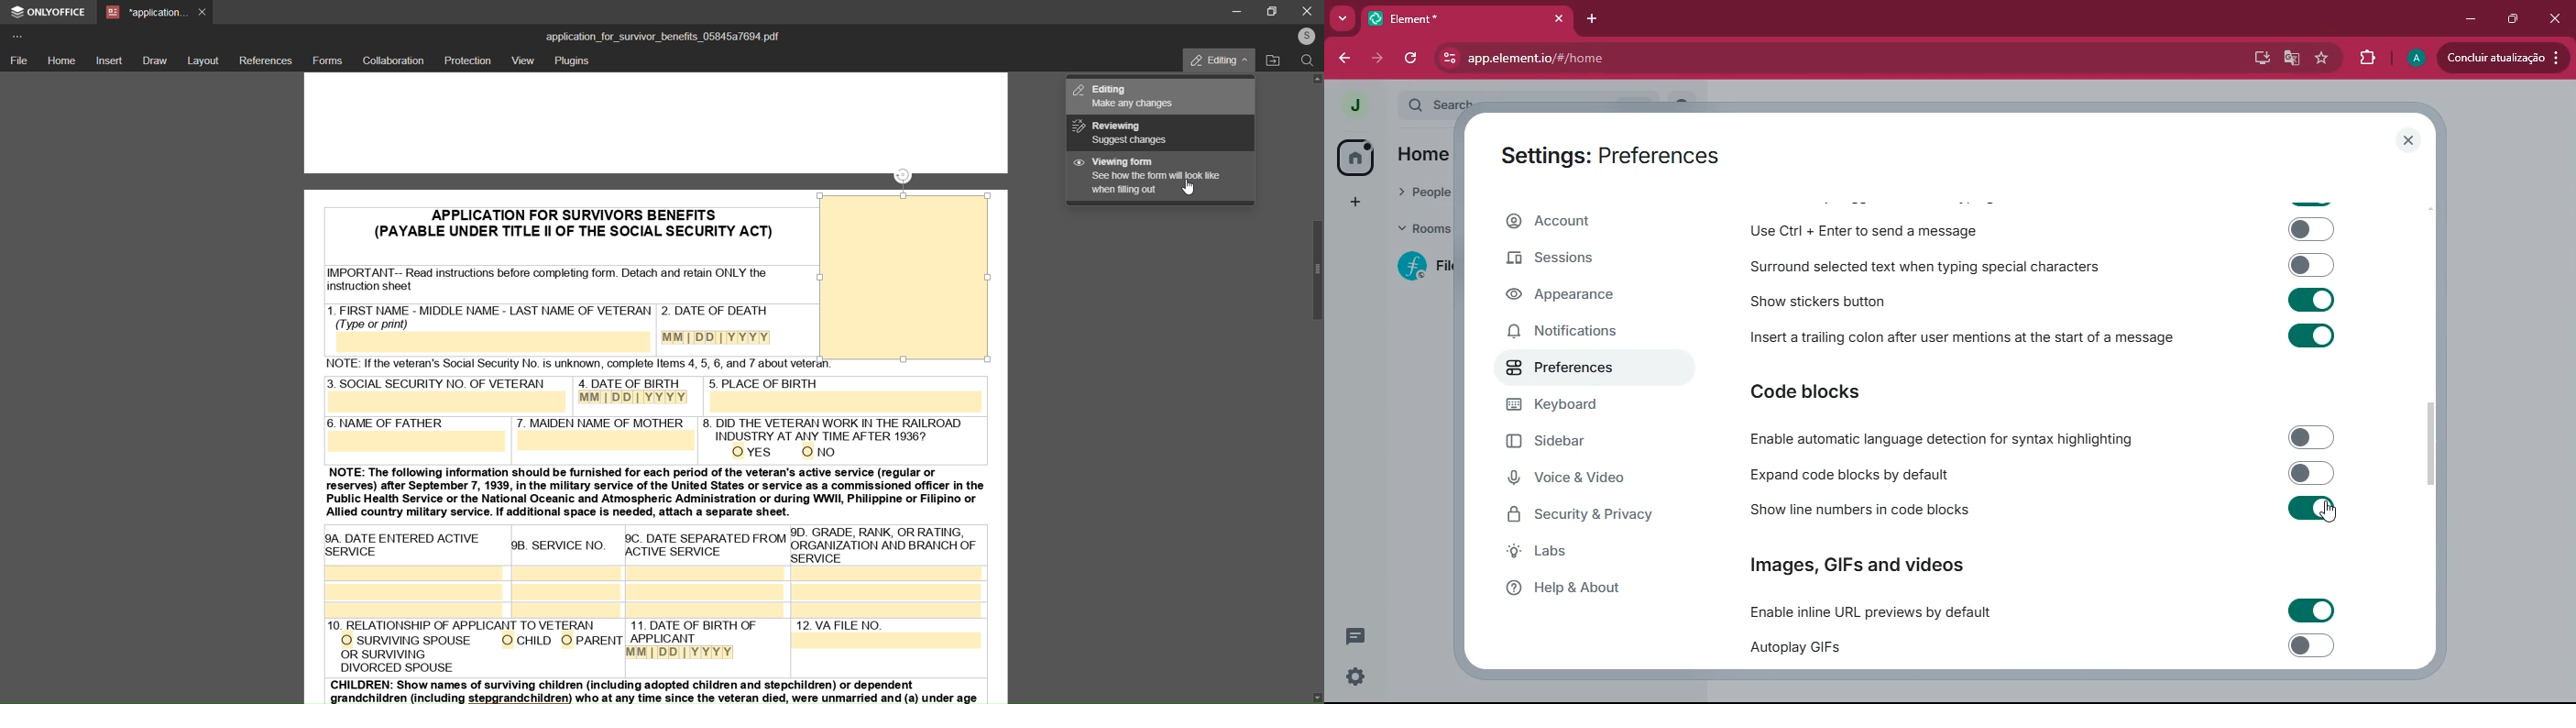 The height and width of the screenshot is (728, 2576). I want to click on view, so click(523, 61).